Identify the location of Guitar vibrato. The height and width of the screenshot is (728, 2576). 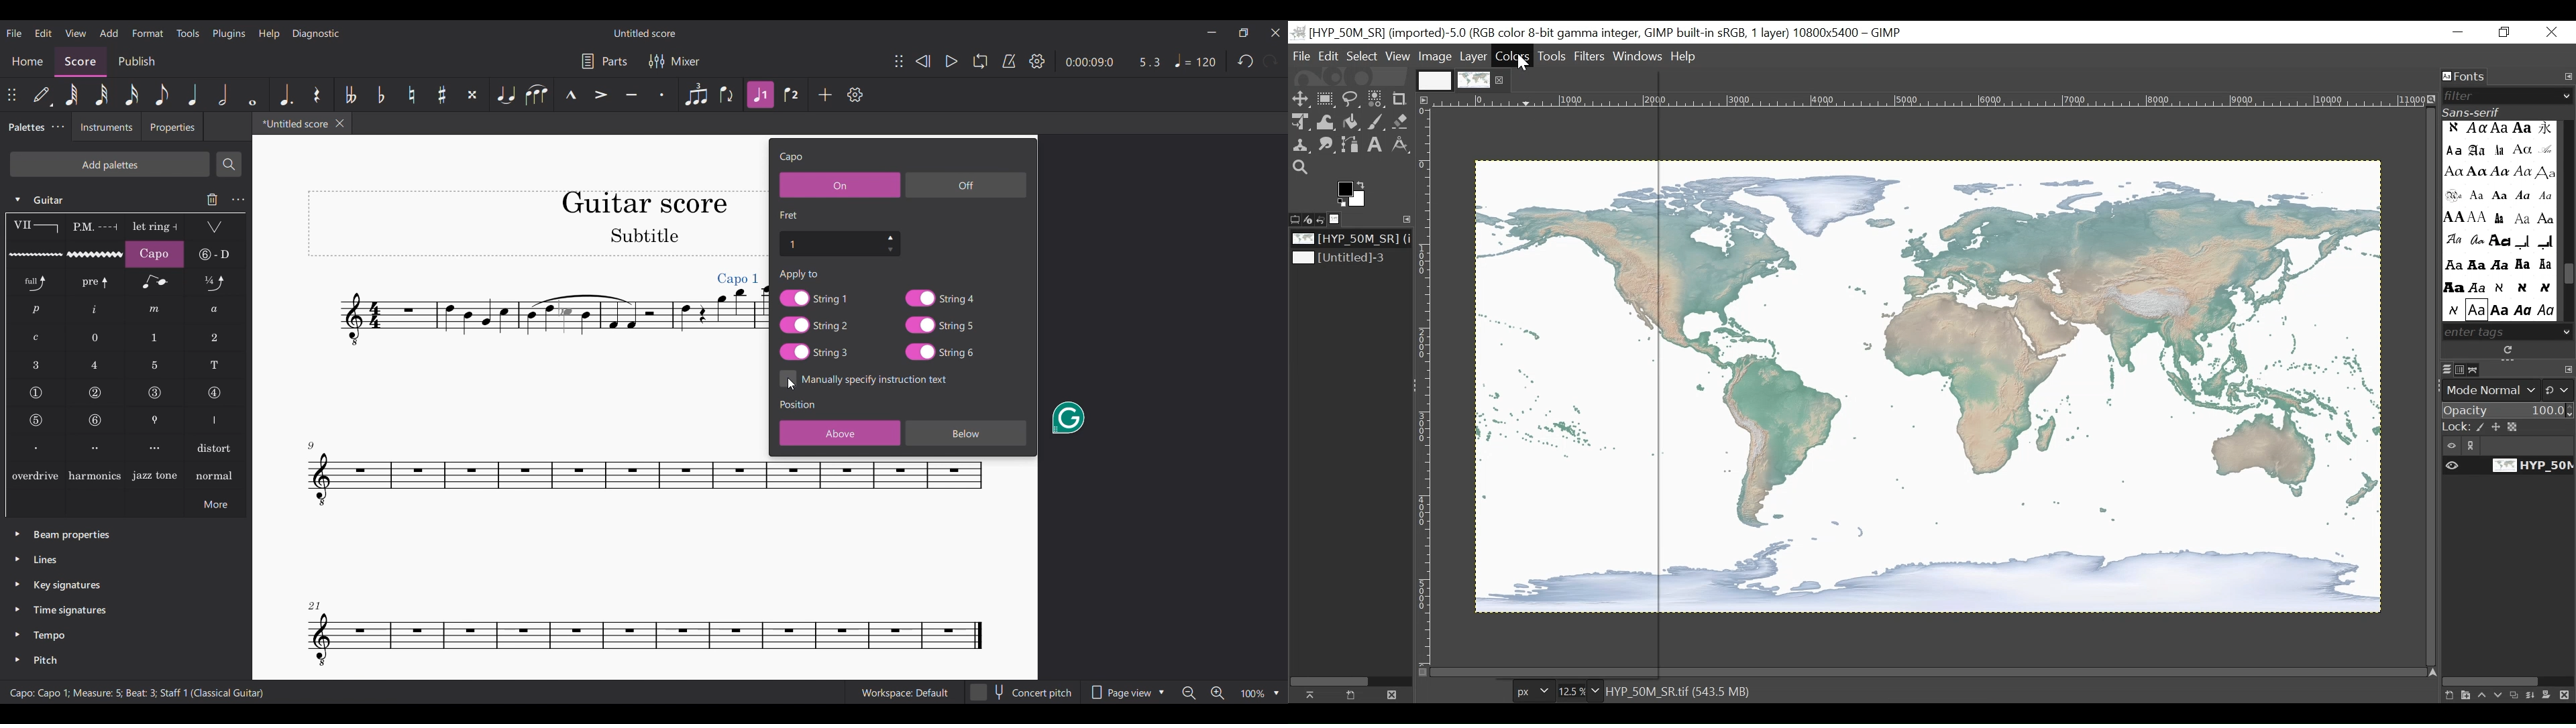
(36, 255).